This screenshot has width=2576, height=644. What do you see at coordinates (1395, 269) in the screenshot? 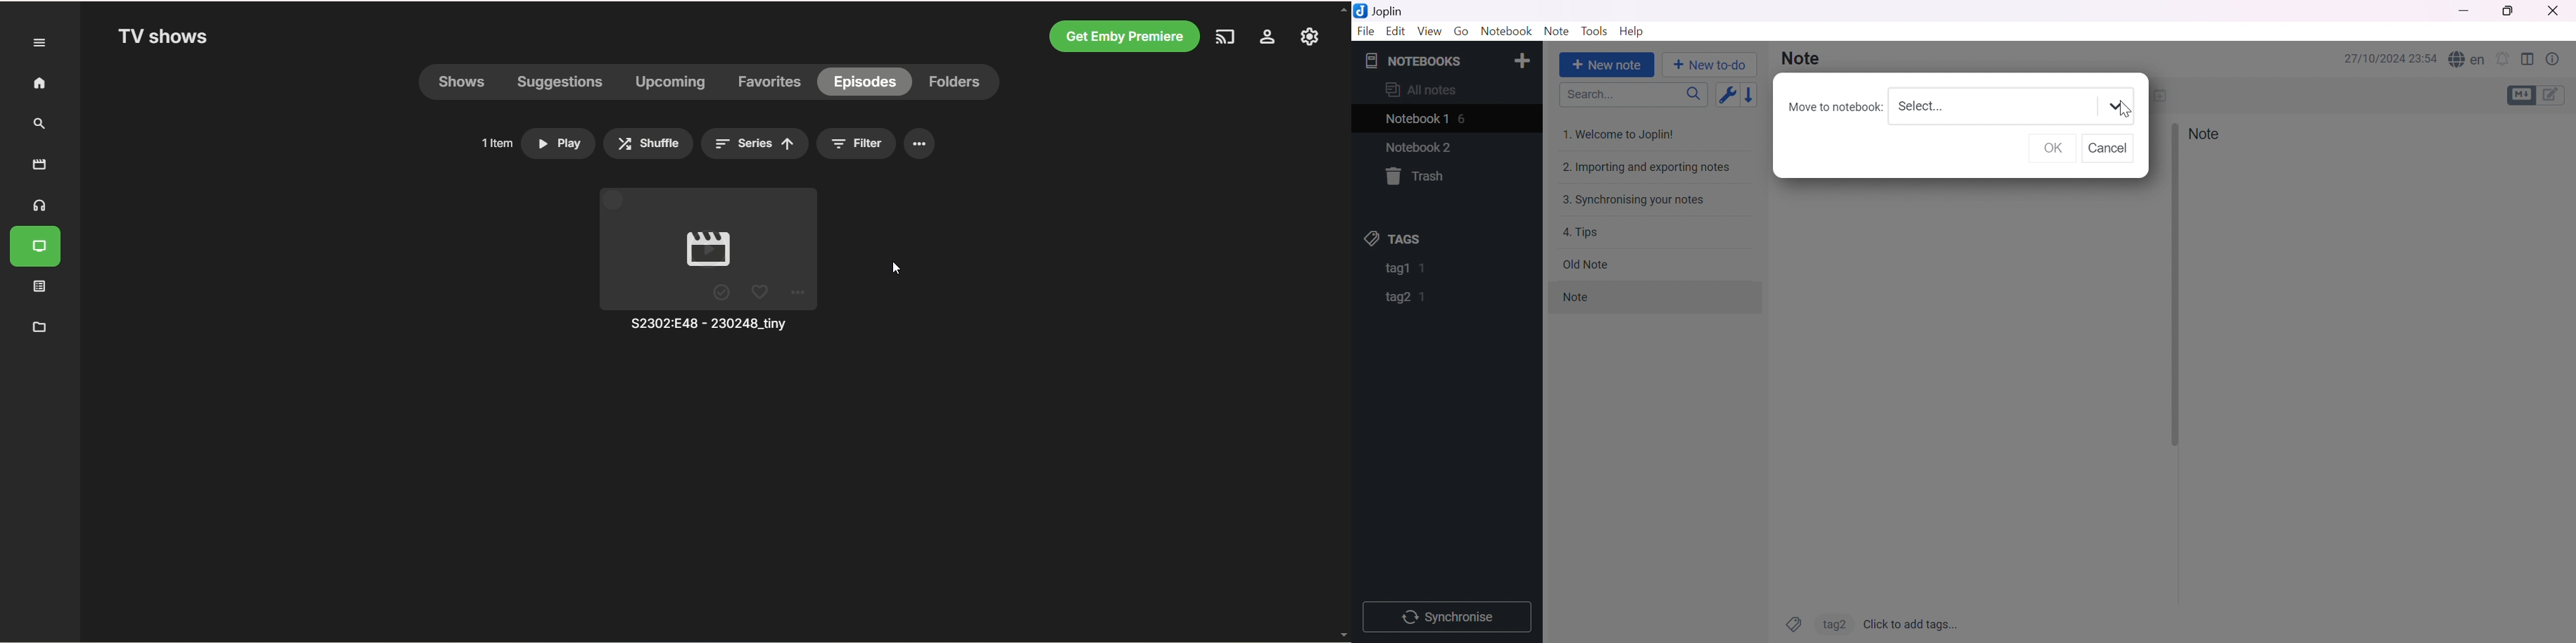
I see `tag1` at bounding box center [1395, 269].